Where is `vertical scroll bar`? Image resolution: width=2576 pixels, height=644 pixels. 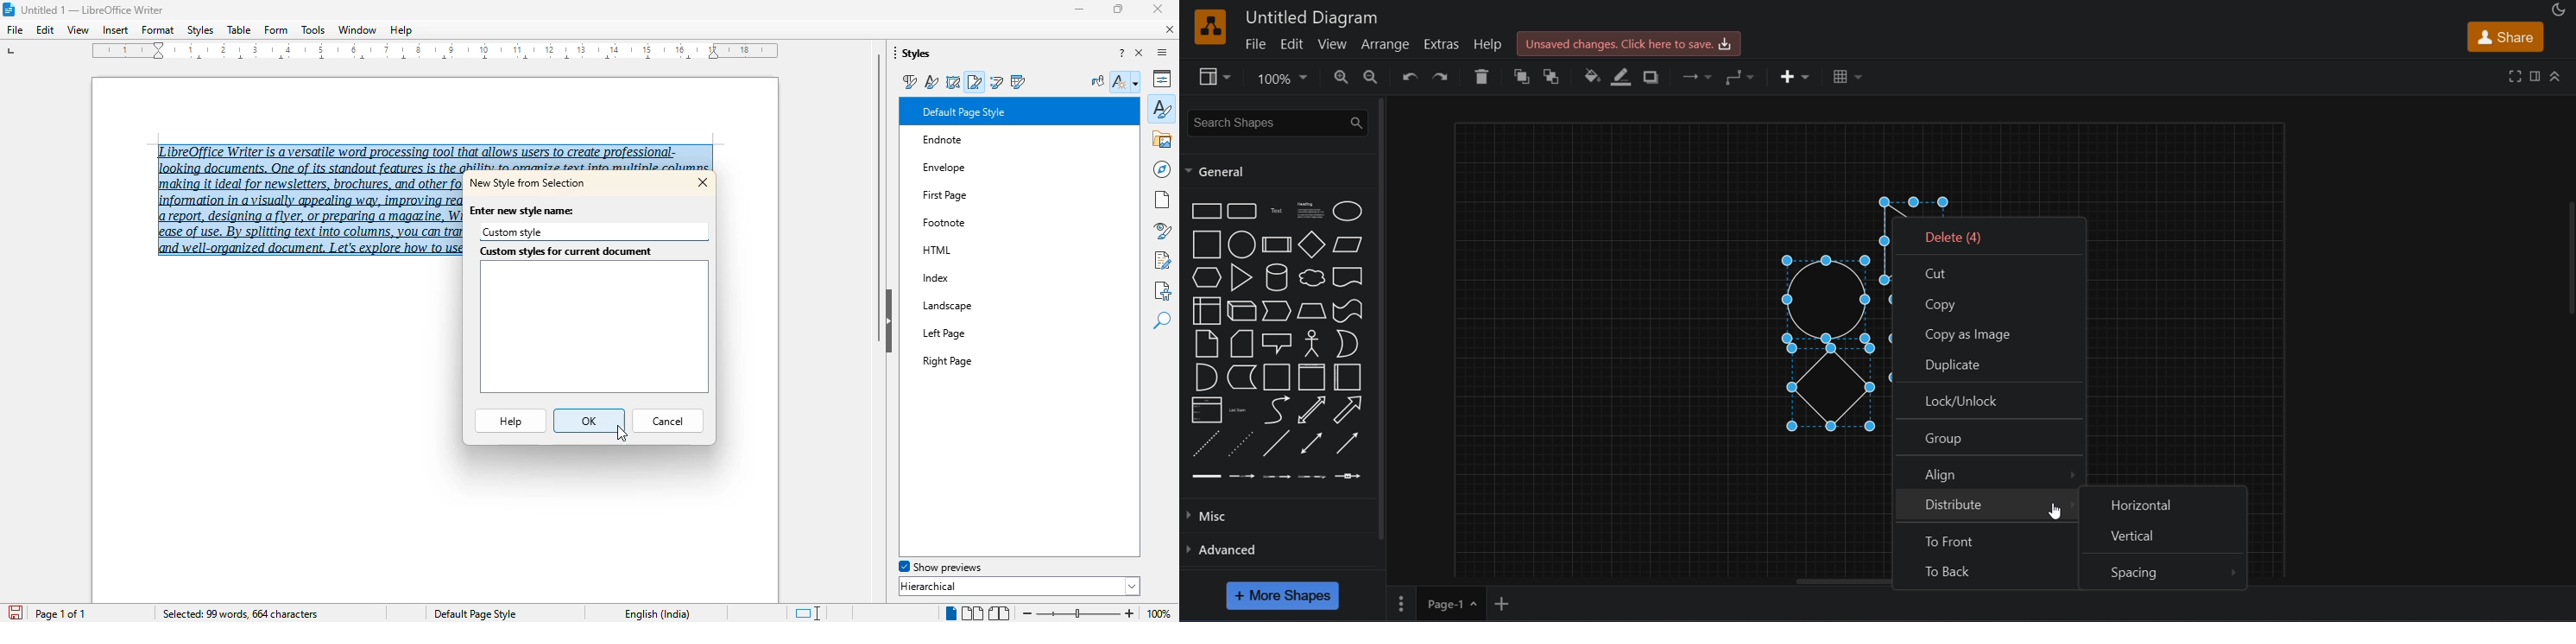 vertical scroll bar is located at coordinates (880, 197).